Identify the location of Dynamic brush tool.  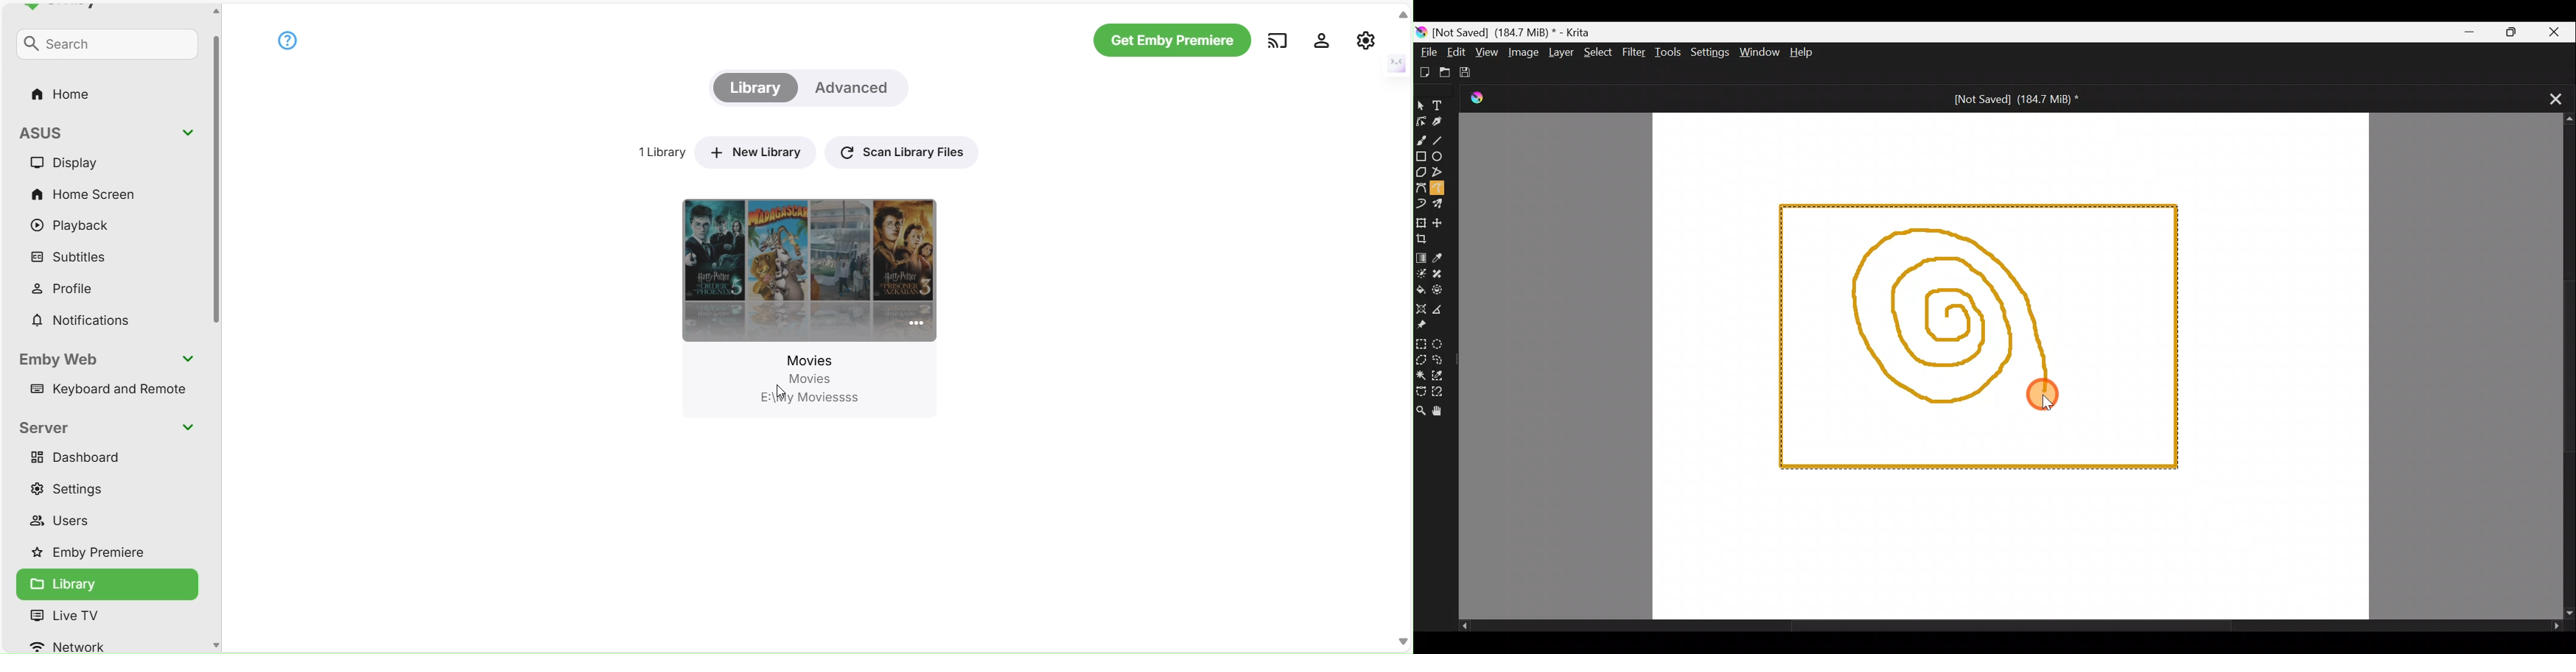
(1421, 204).